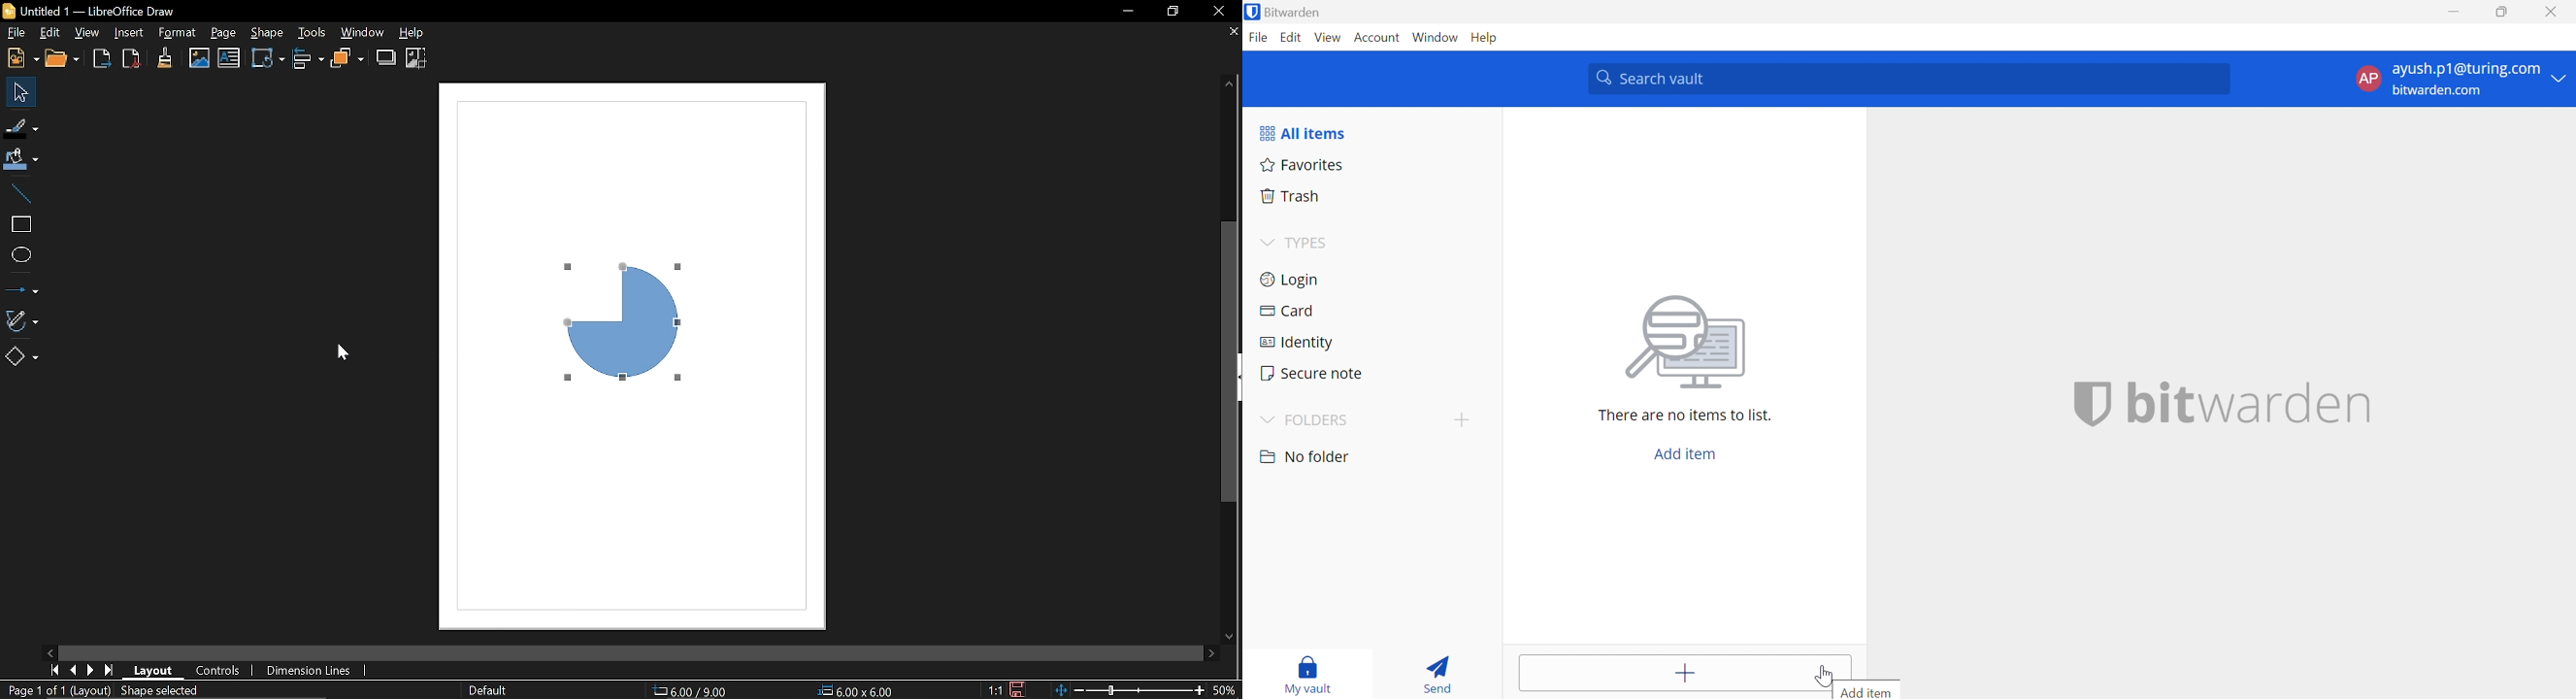 The height and width of the screenshot is (700, 2576). I want to click on Arrange, so click(347, 58).